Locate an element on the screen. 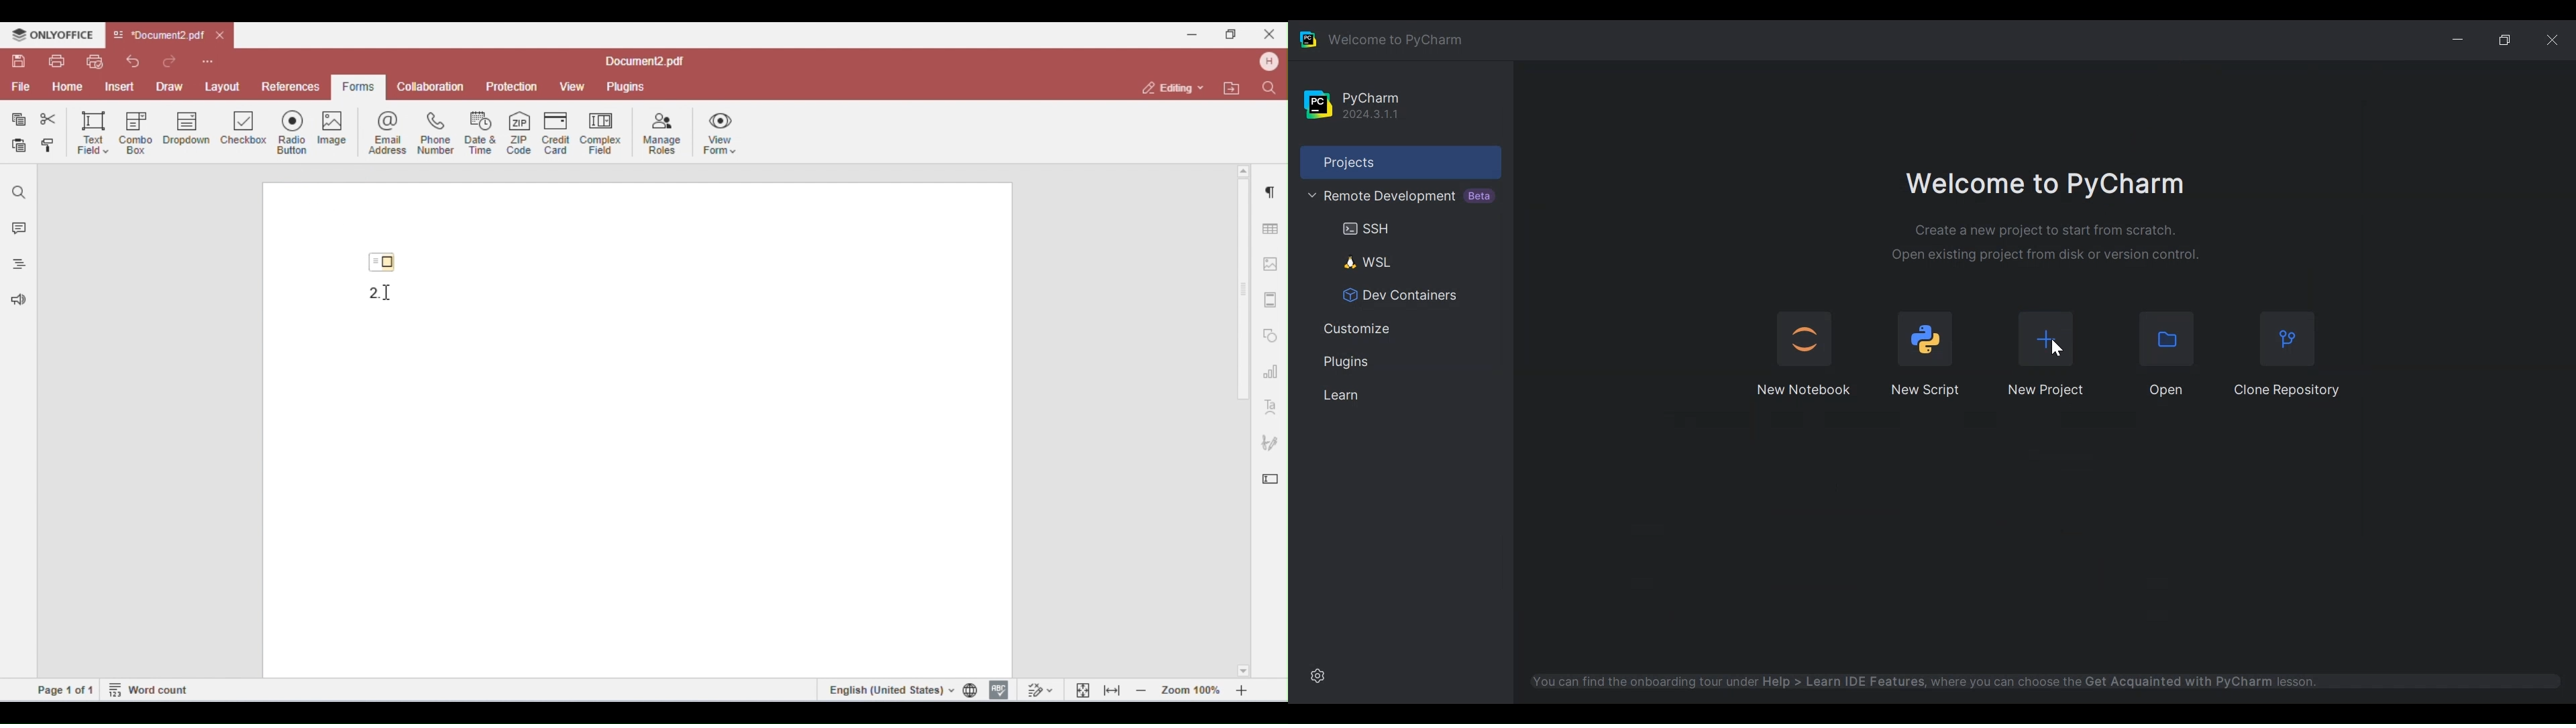  PyCharm Desktop Icon is located at coordinates (1307, 38).